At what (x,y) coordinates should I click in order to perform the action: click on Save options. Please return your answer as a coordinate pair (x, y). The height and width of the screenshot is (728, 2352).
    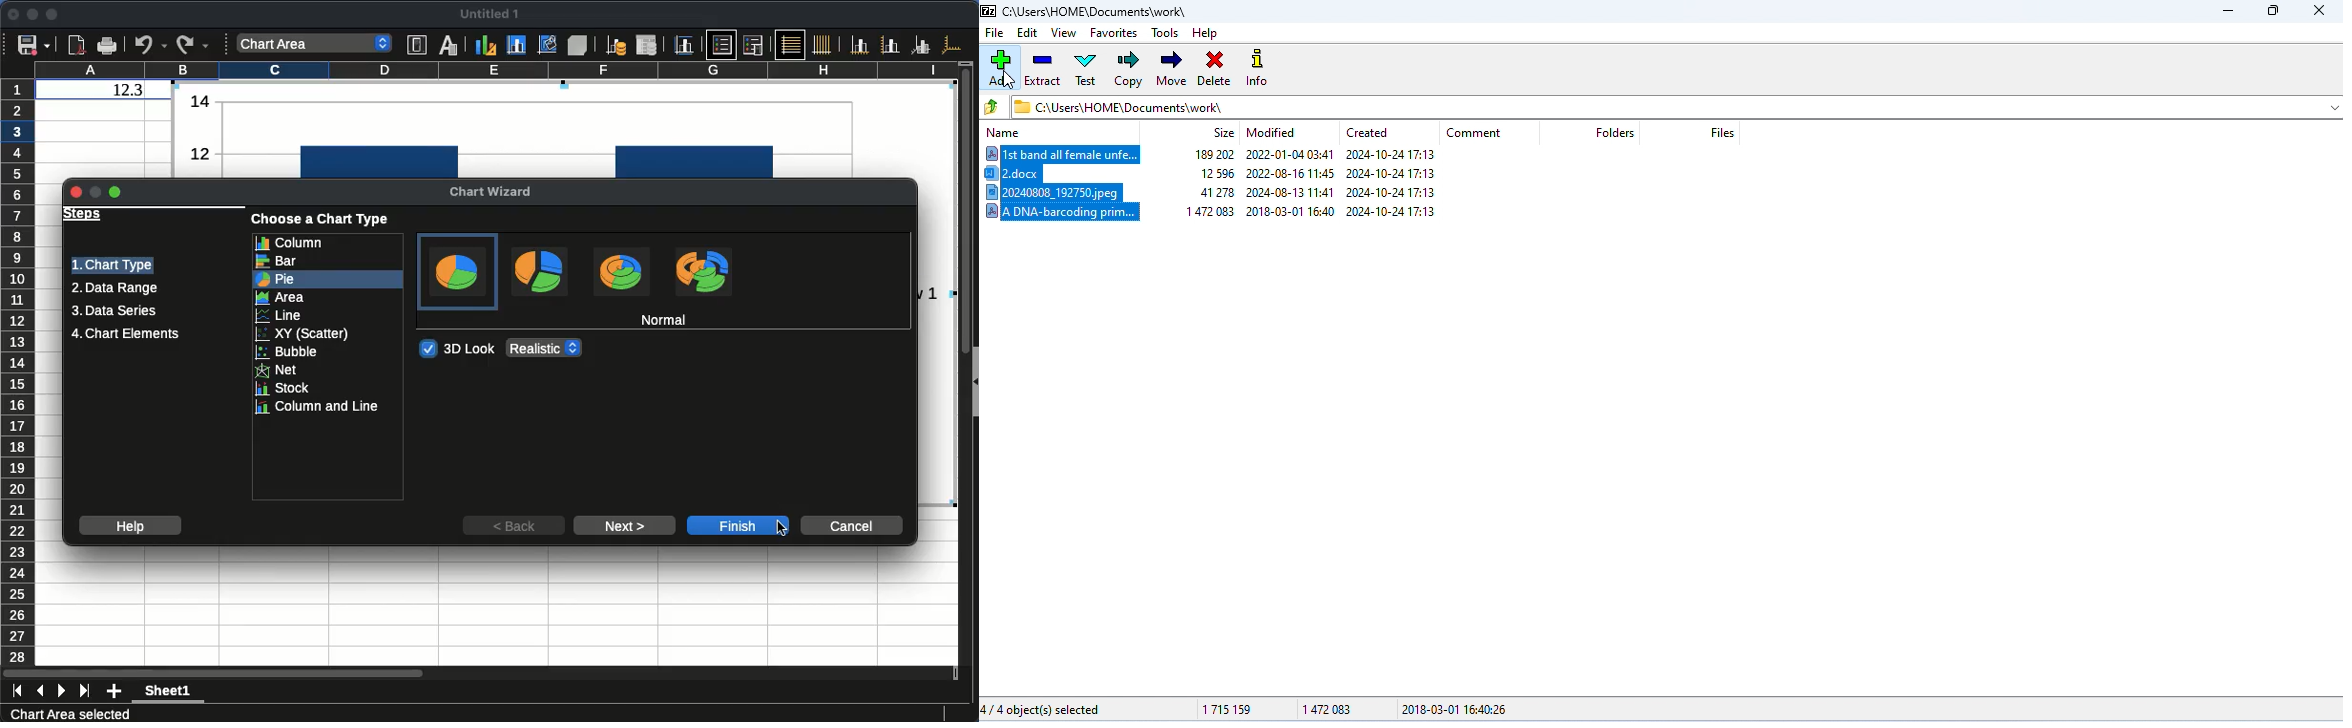
    Looking at the image, I should click on (34, 45).